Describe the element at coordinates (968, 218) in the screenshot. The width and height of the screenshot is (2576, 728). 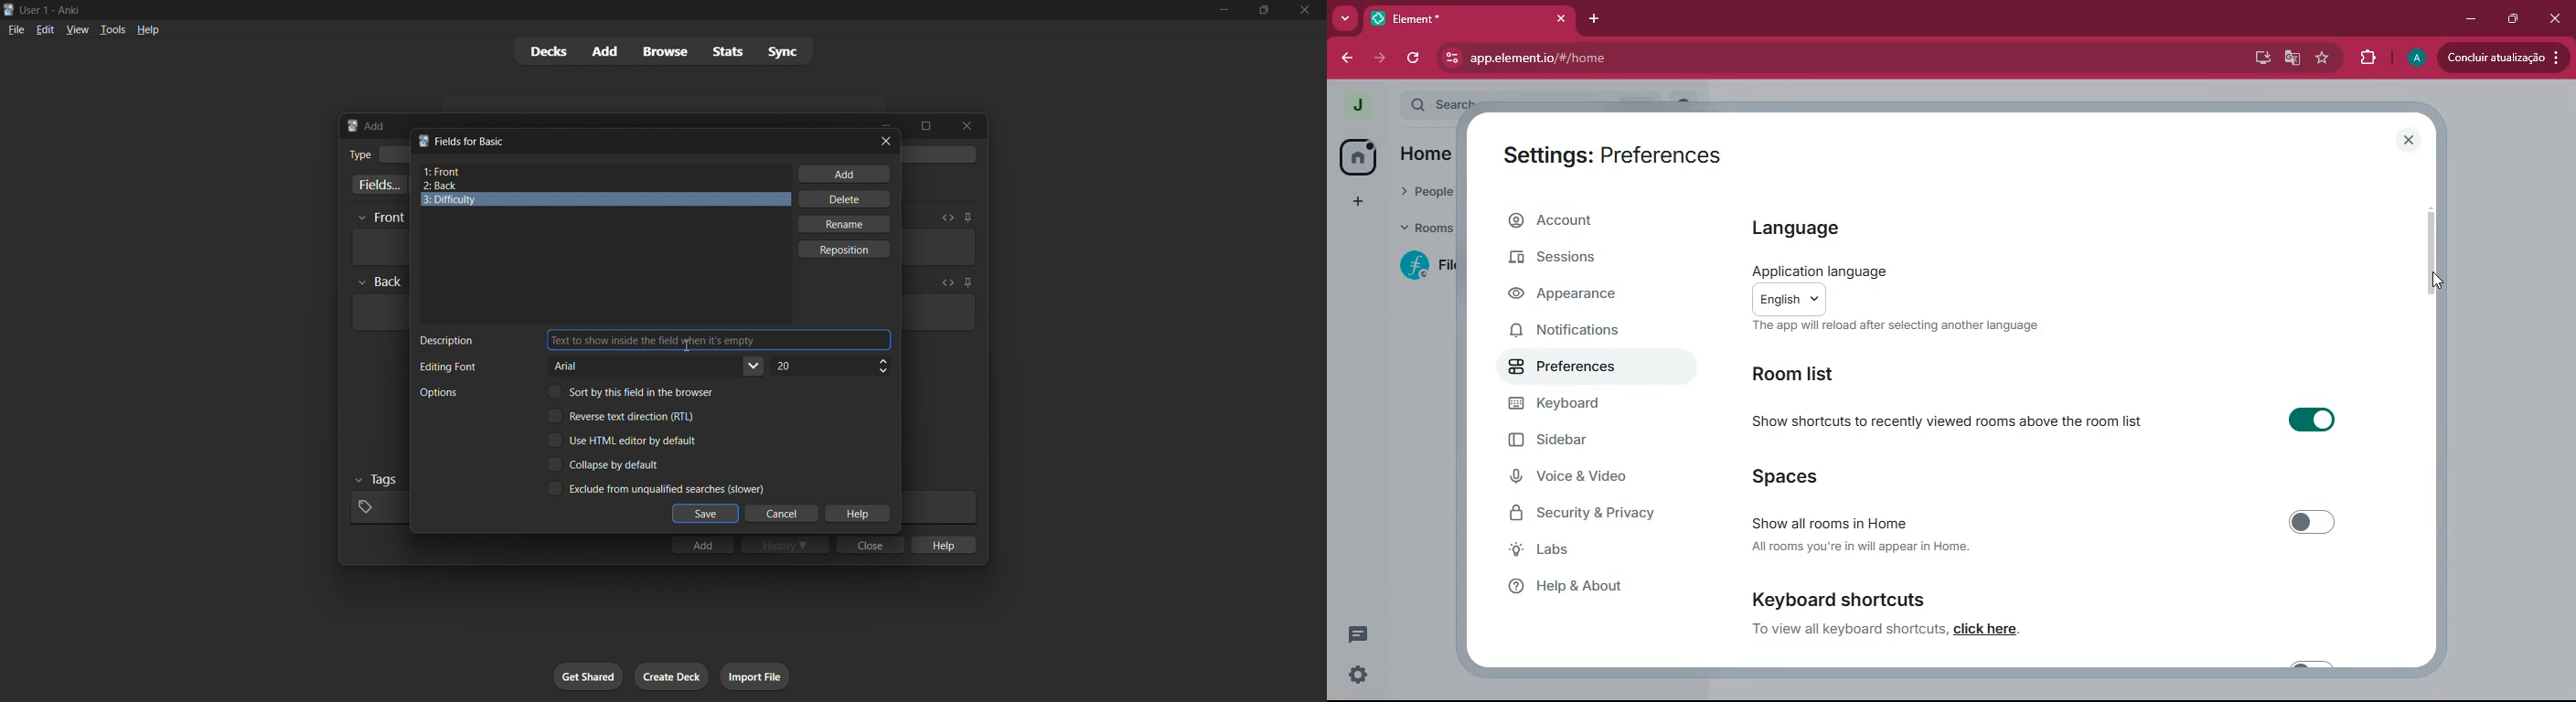
I see `Toggle sticky` at that location.